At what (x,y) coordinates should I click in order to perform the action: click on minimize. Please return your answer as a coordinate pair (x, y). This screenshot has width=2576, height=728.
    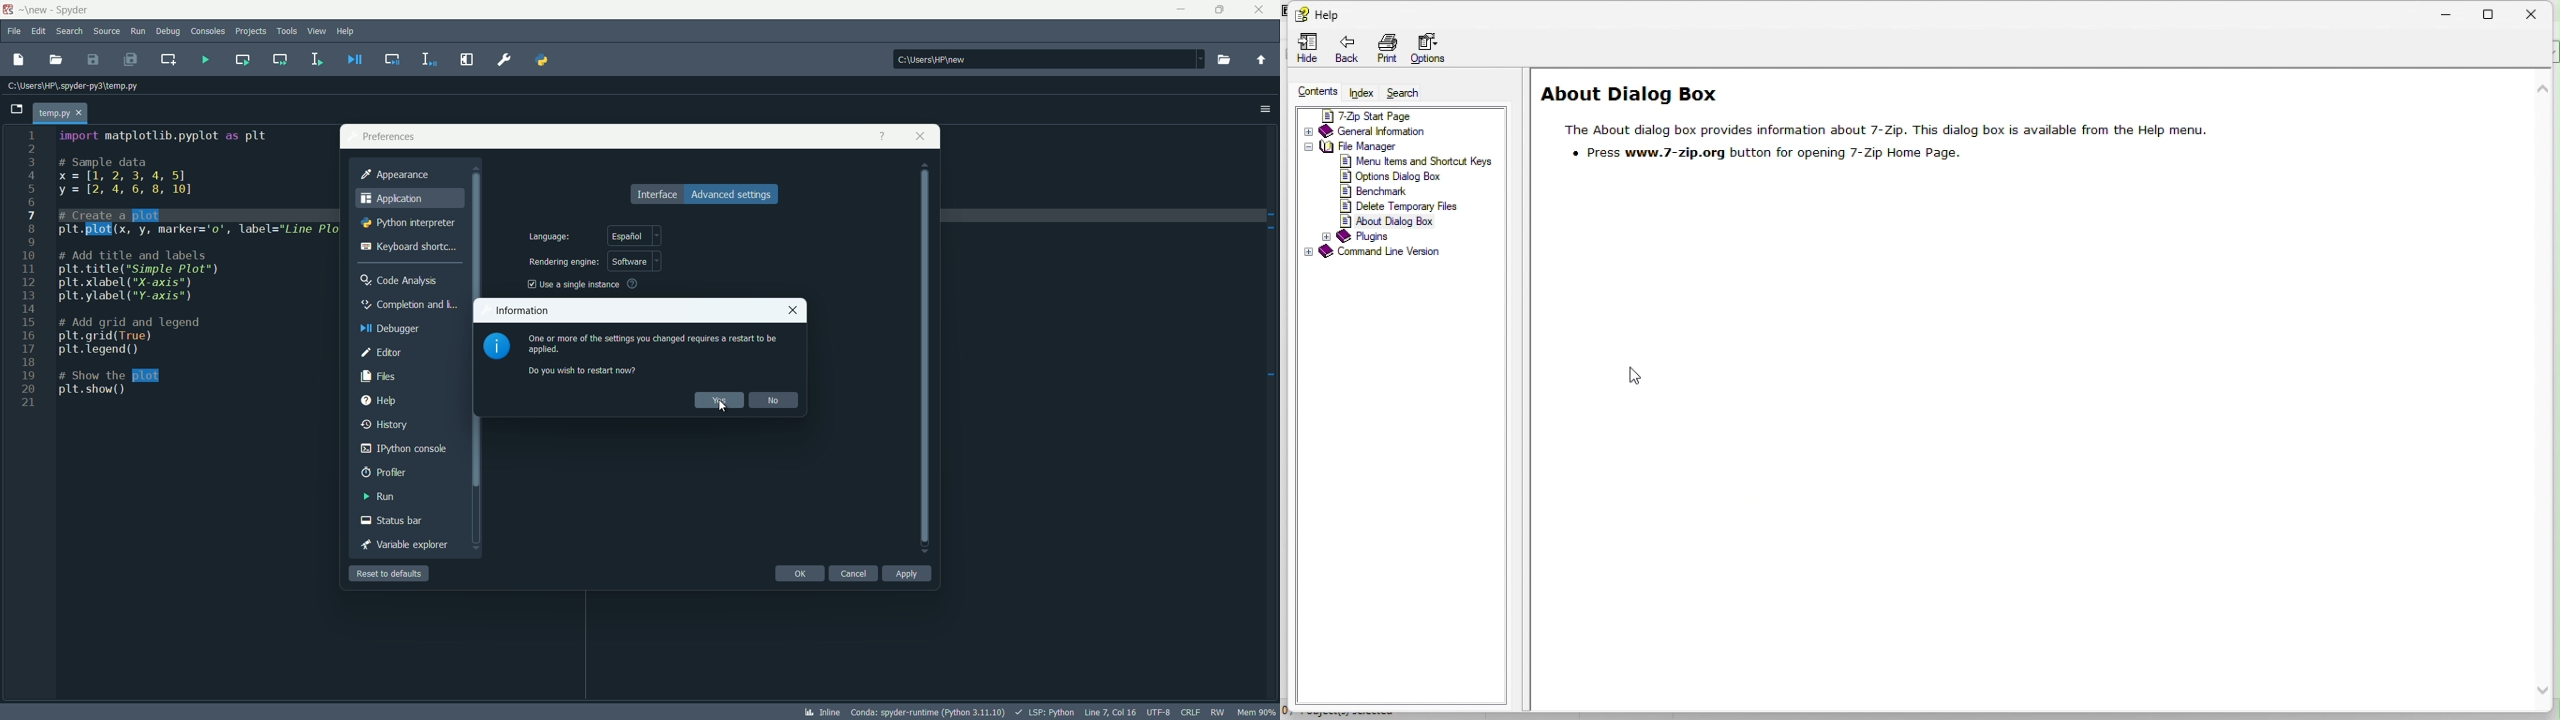
    Looking at the image, I should click on (1181, 10).